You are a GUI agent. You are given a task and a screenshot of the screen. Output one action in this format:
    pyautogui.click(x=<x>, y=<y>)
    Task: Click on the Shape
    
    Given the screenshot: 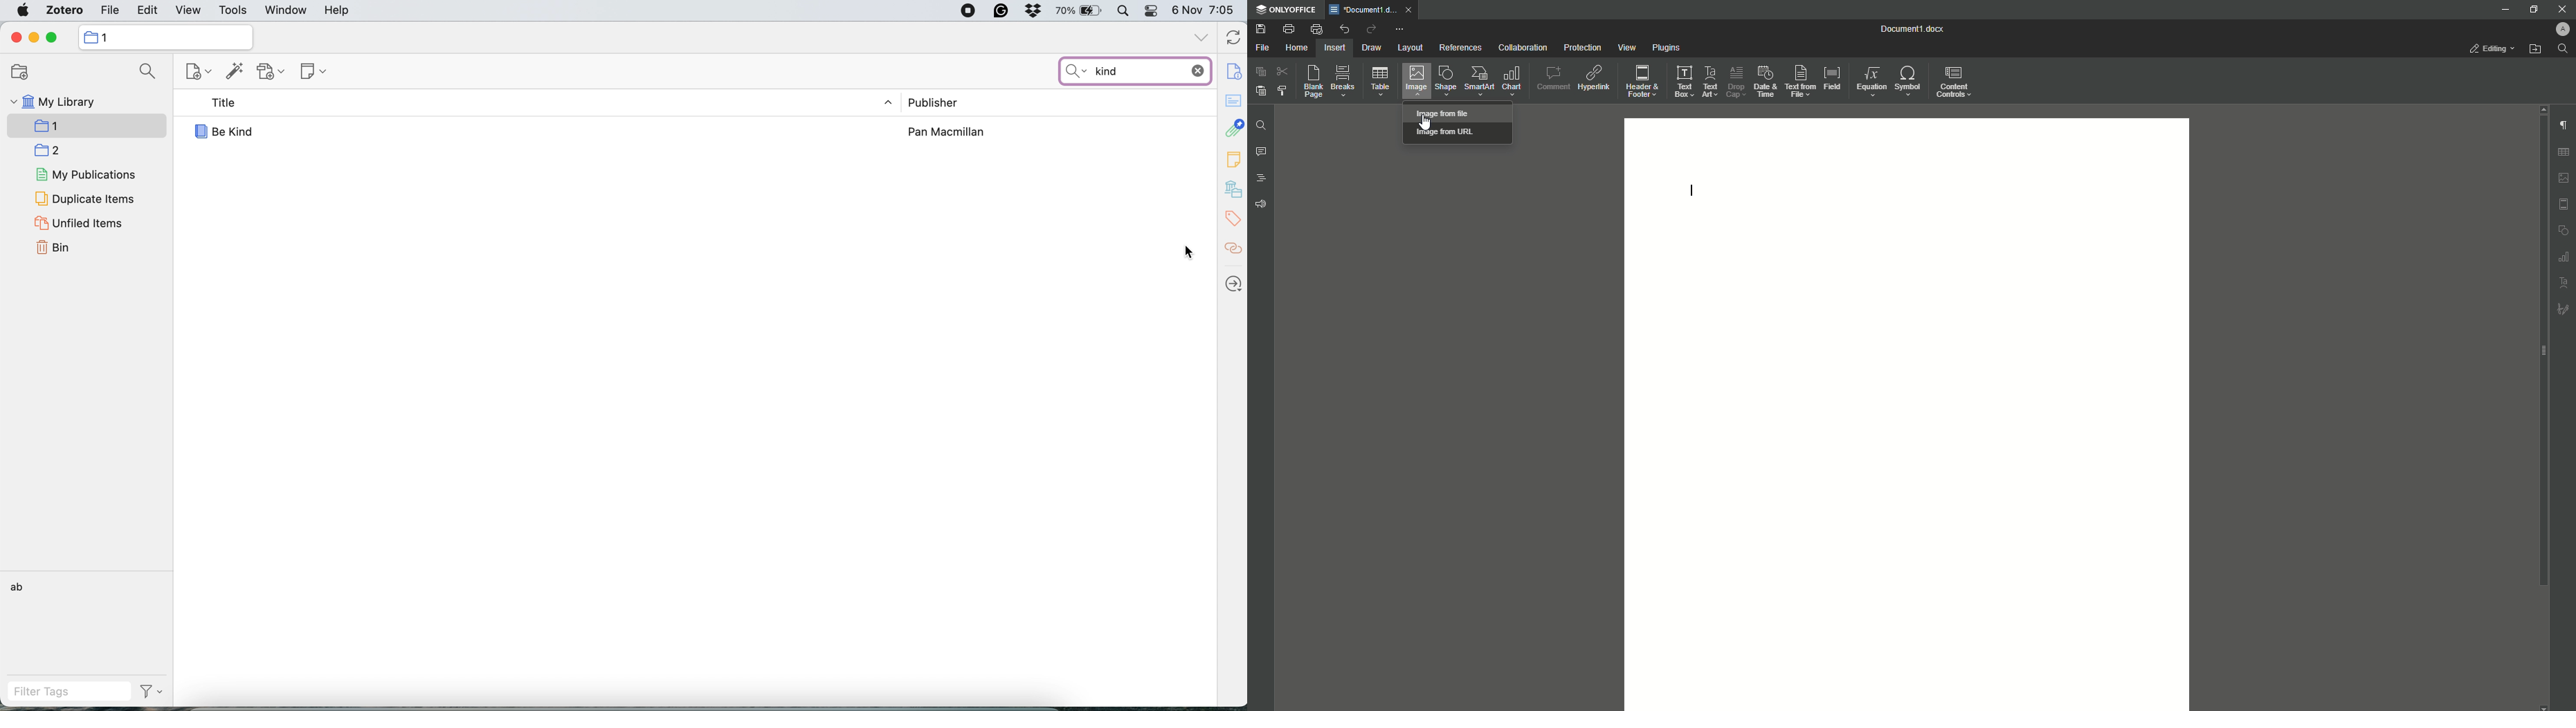 What is the action you would take?
    pyautogui.click(x=1446, y=80)
    